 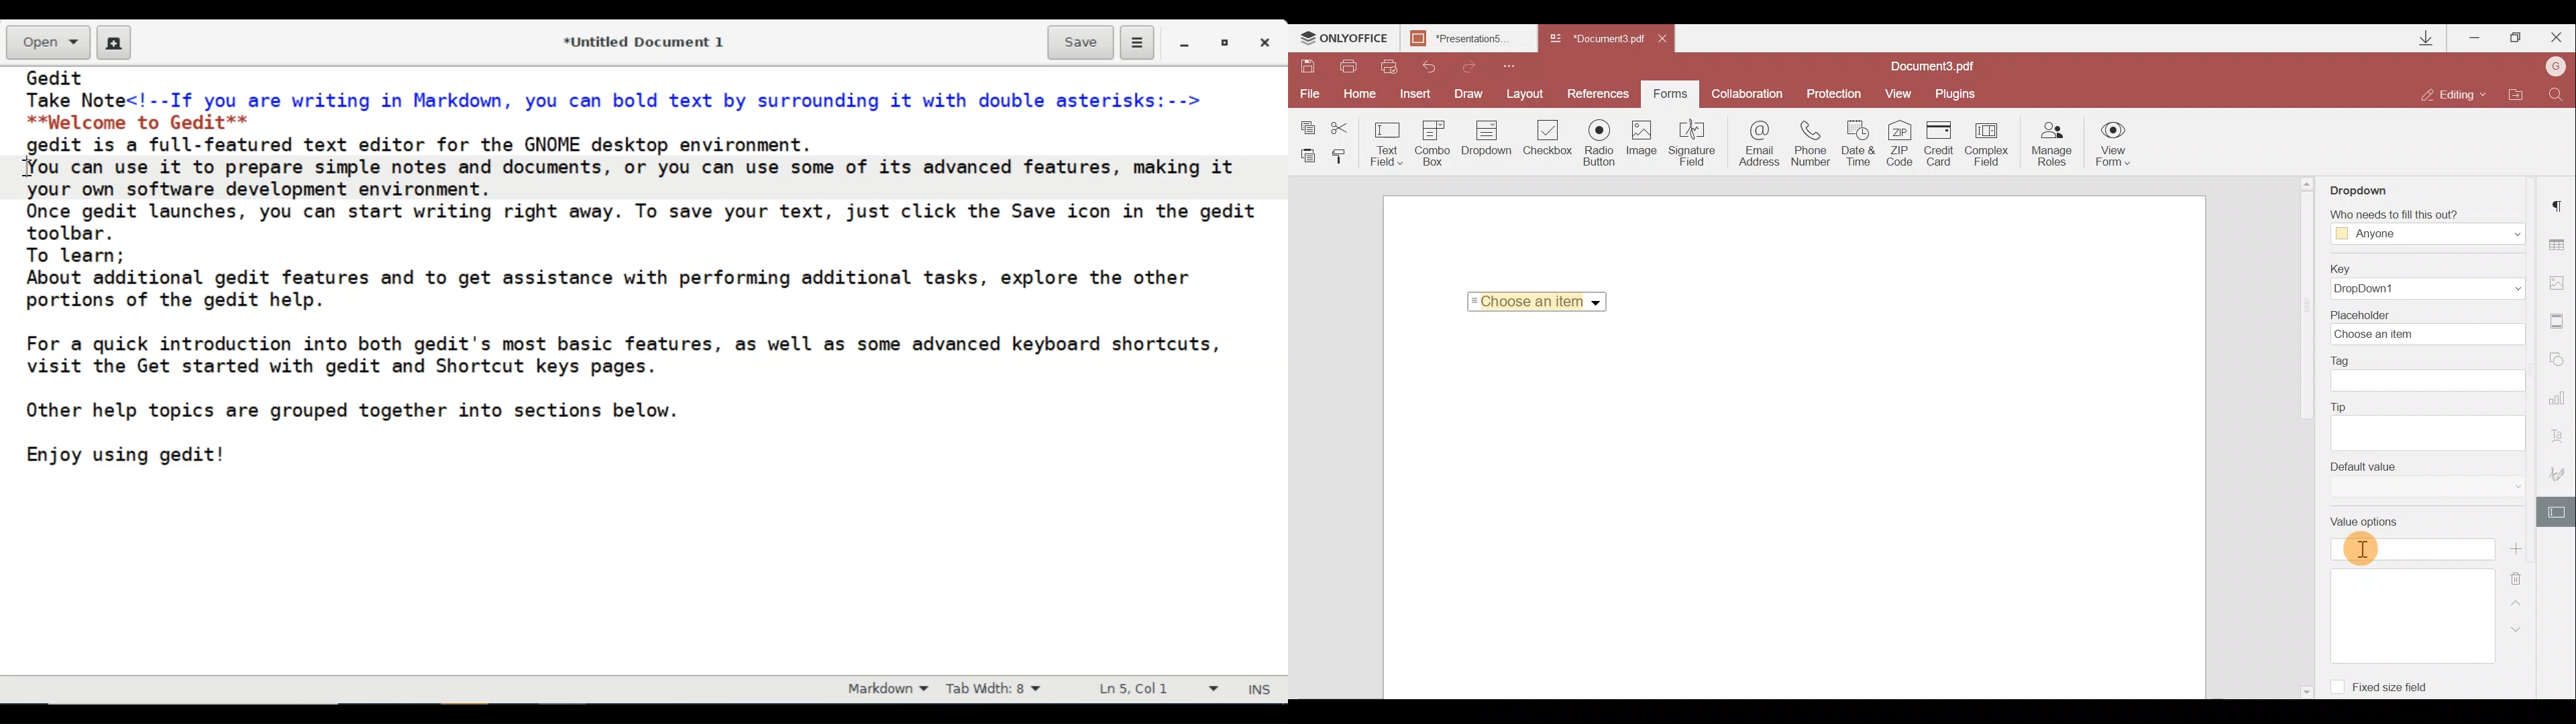 I want to click on View, so click(x=1898, y=93).